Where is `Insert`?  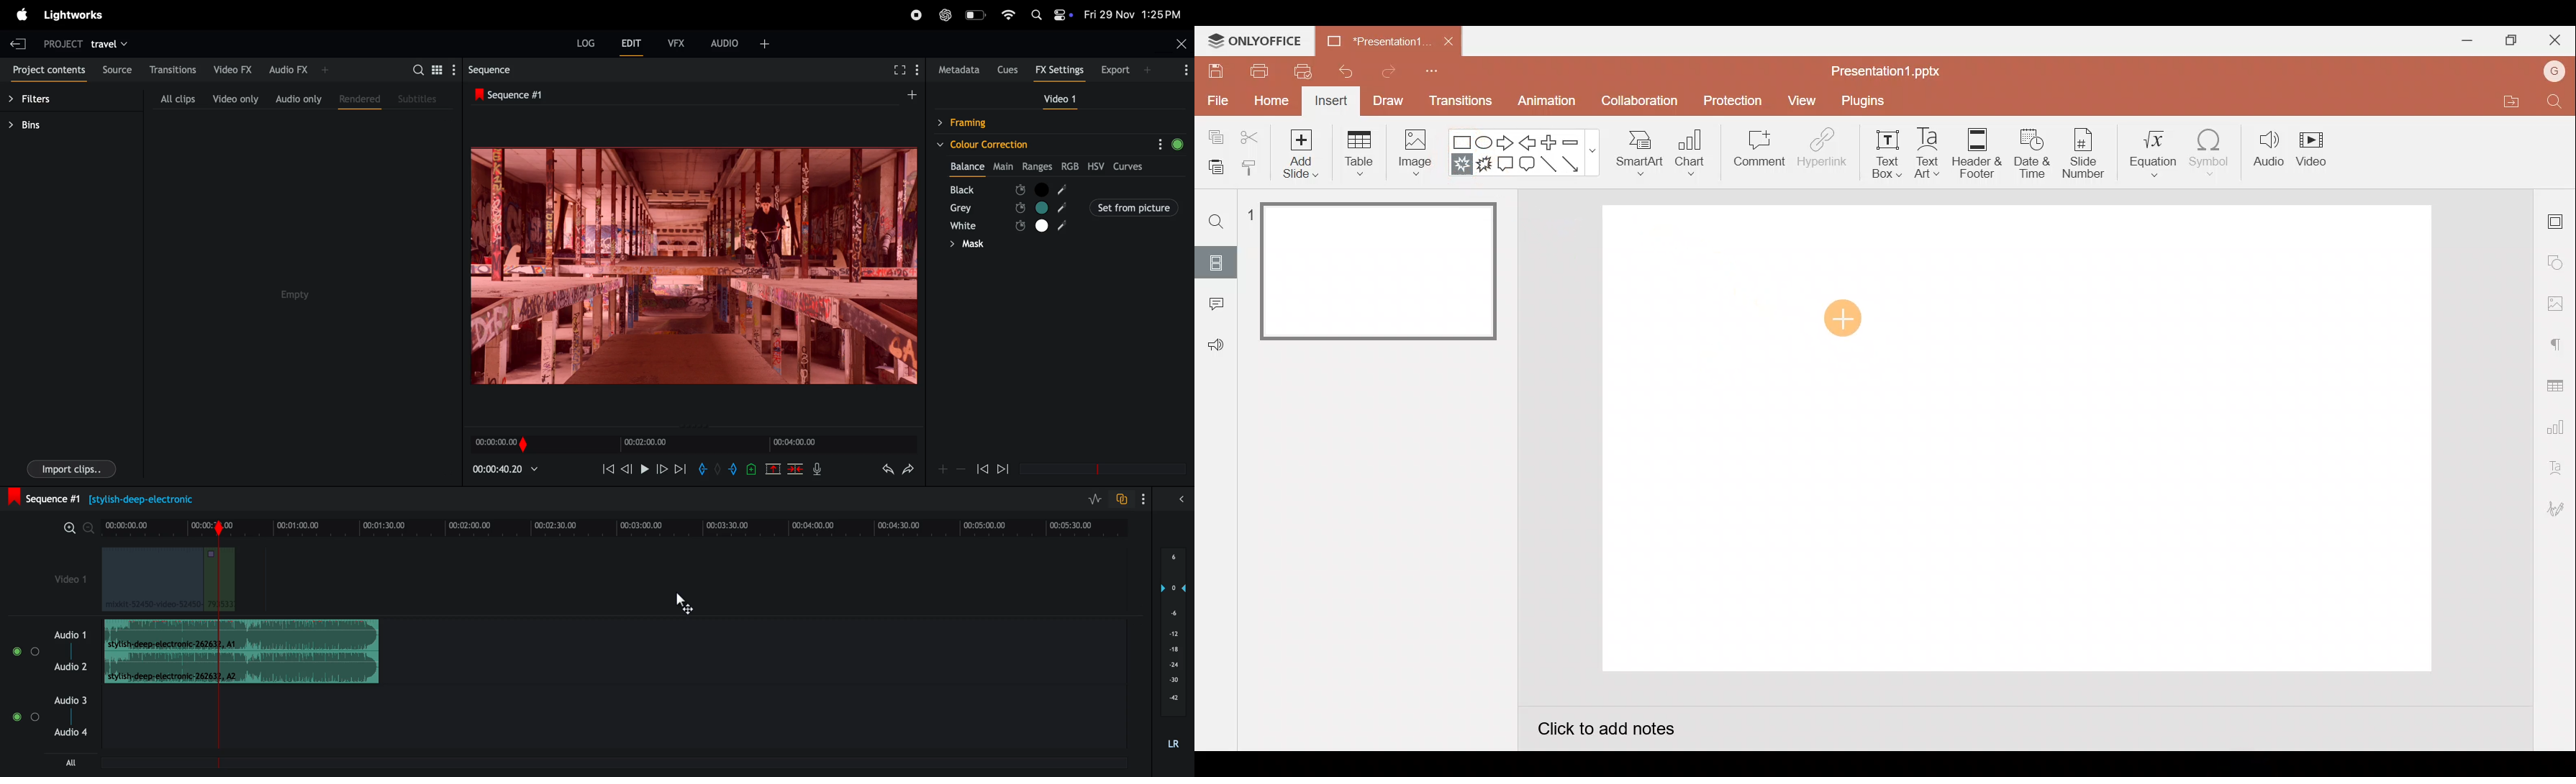 Insert is located at coordinates (1333, 101).